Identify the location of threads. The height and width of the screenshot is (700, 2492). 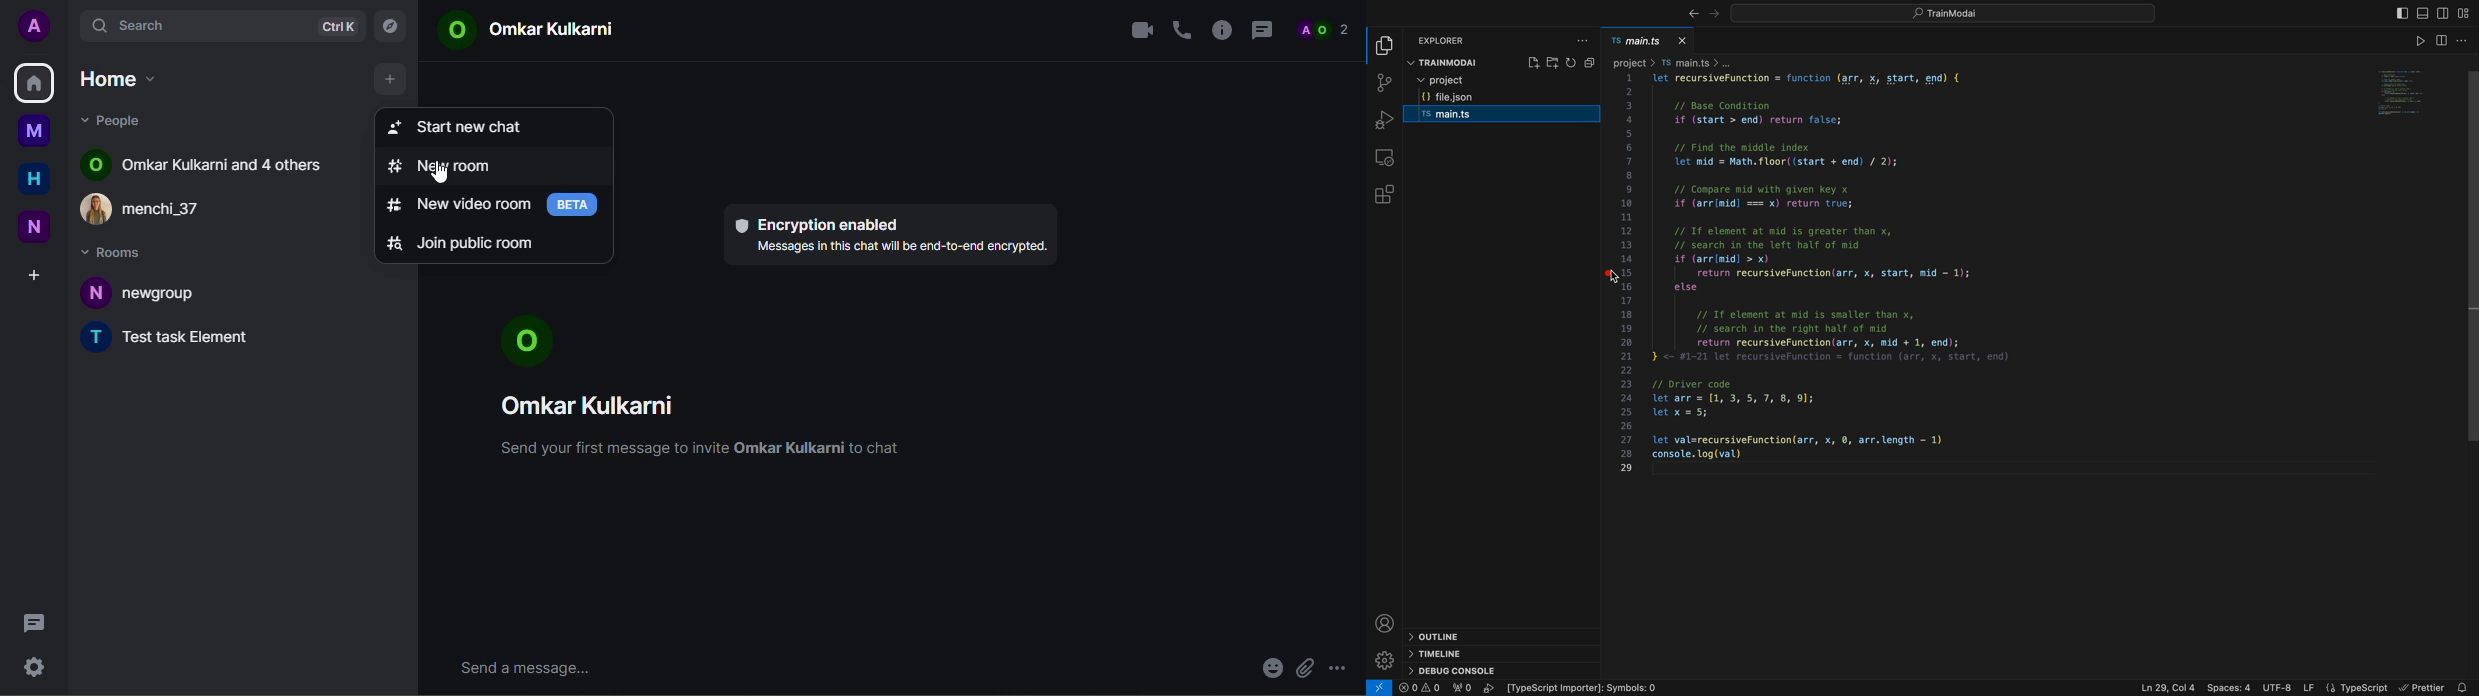
(1261, 30).